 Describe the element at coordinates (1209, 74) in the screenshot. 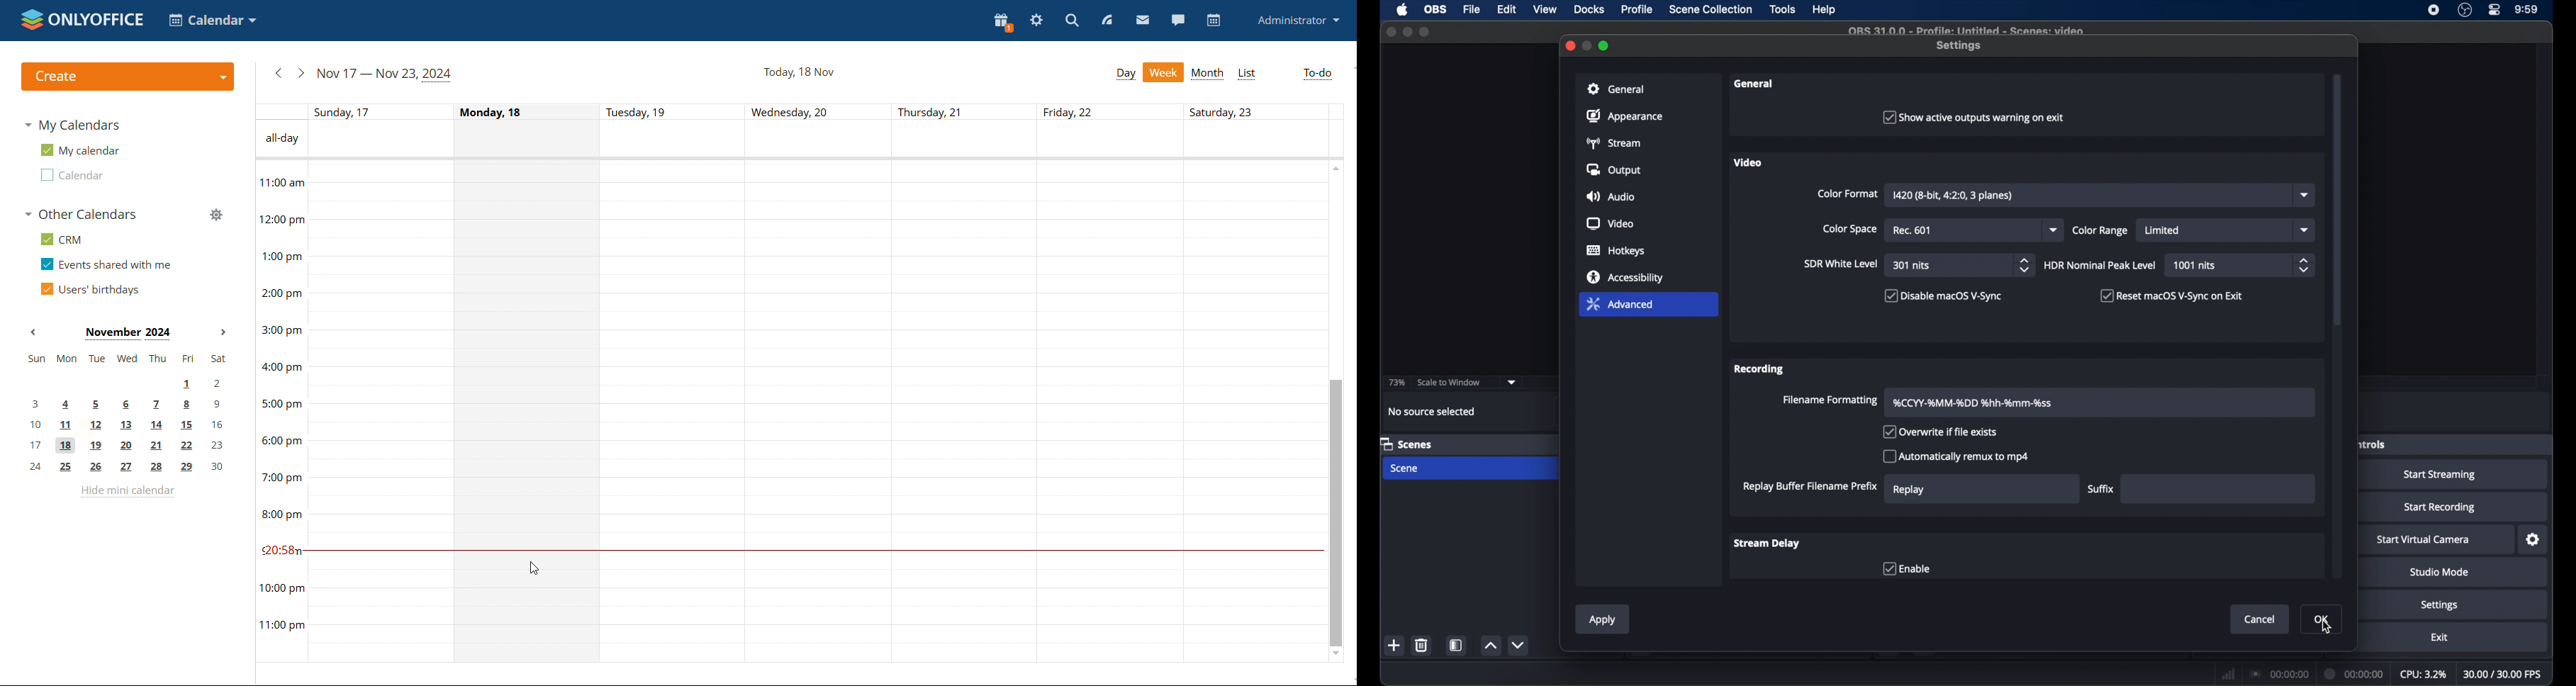

I see `month` at that location.